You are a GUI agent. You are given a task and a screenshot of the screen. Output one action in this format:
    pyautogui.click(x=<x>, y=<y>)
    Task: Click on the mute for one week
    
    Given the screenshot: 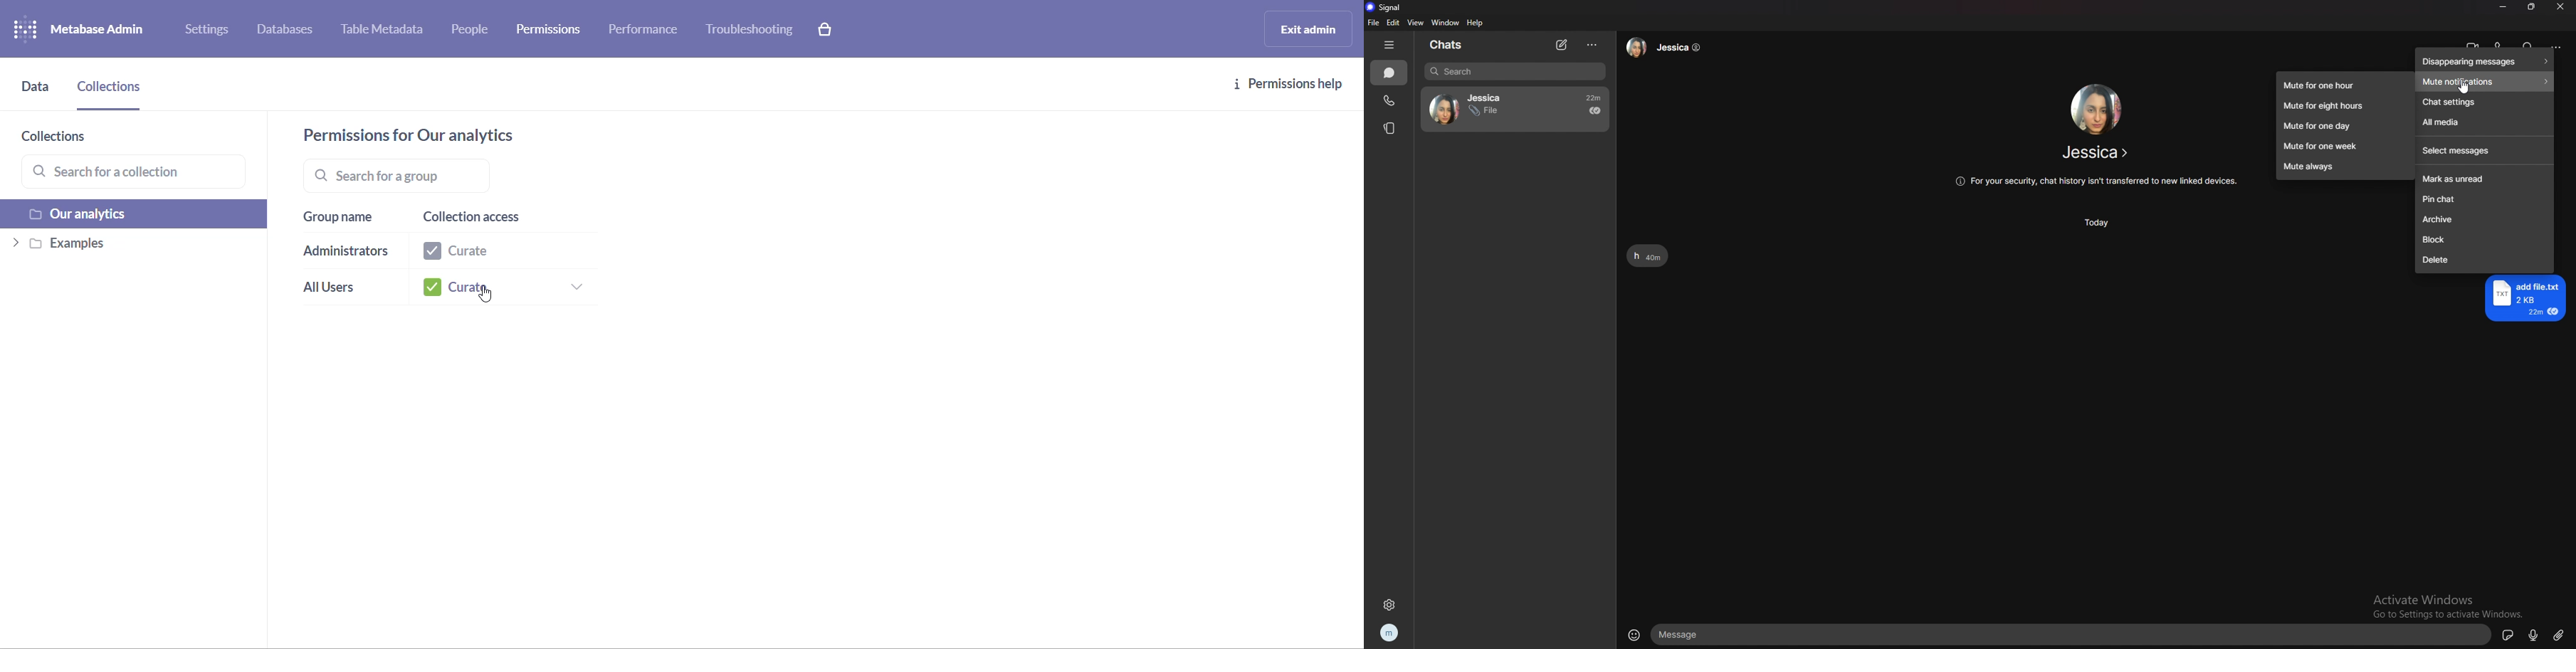 What is the action you would take?
    pyautogui.click(x=2344, y=147)
    